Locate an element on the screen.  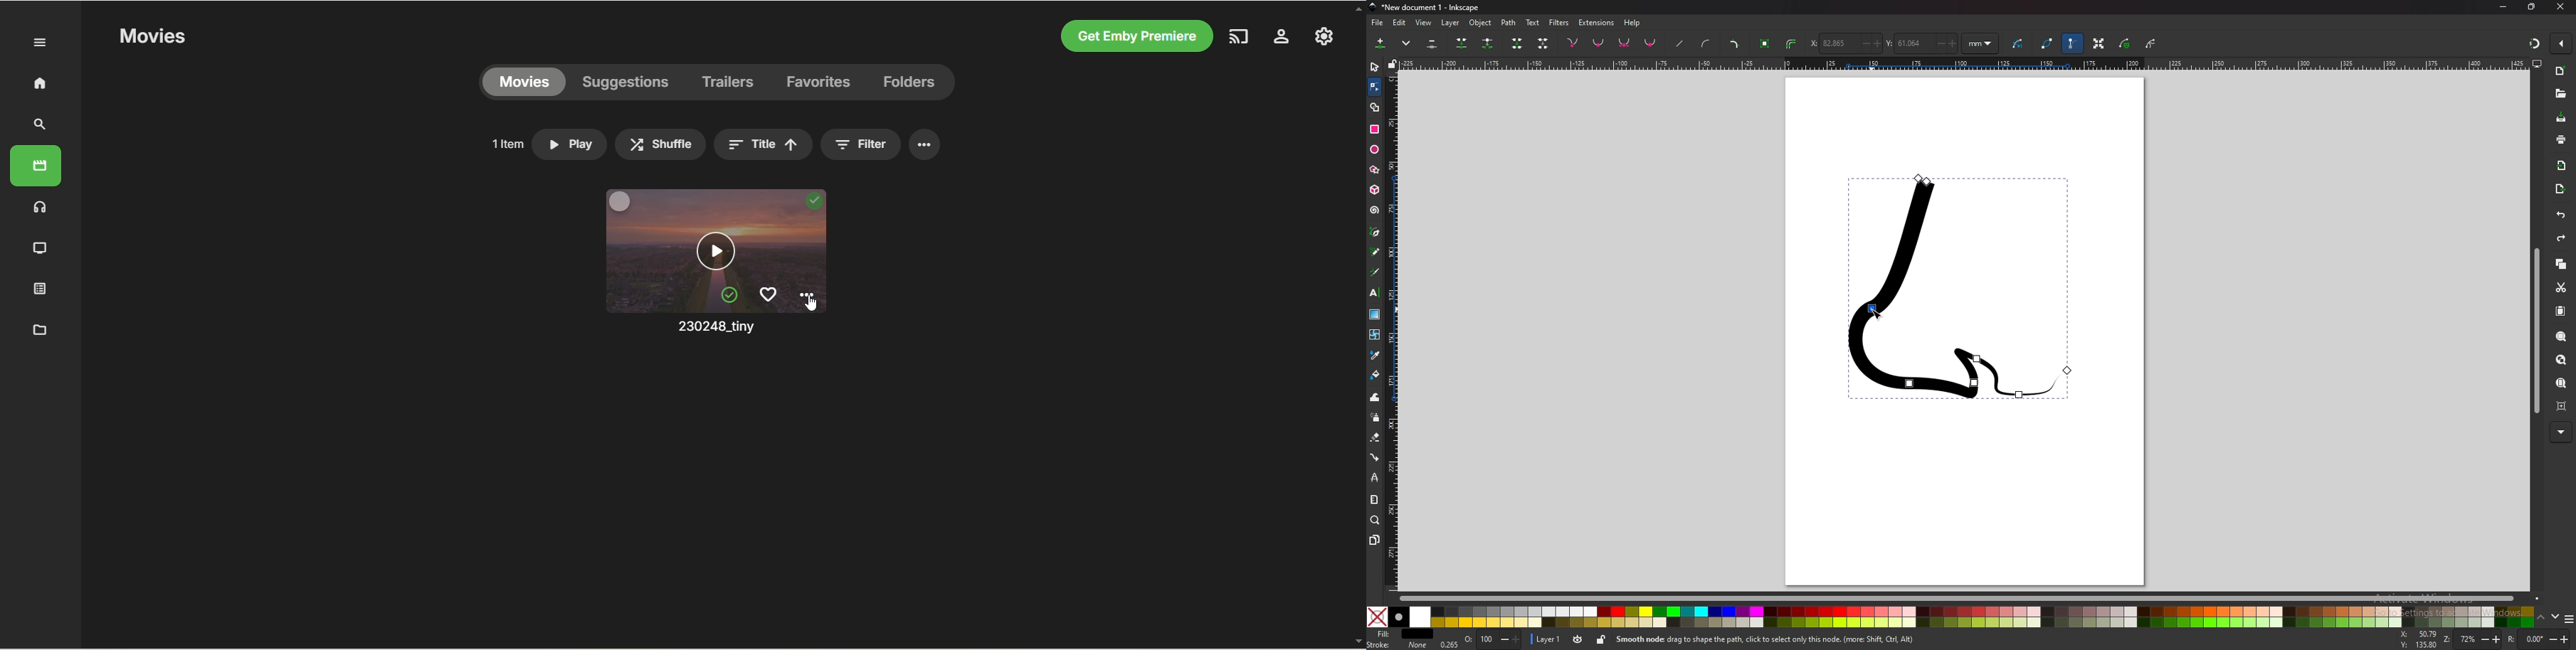
undo is located at coordinates (2559, 215).